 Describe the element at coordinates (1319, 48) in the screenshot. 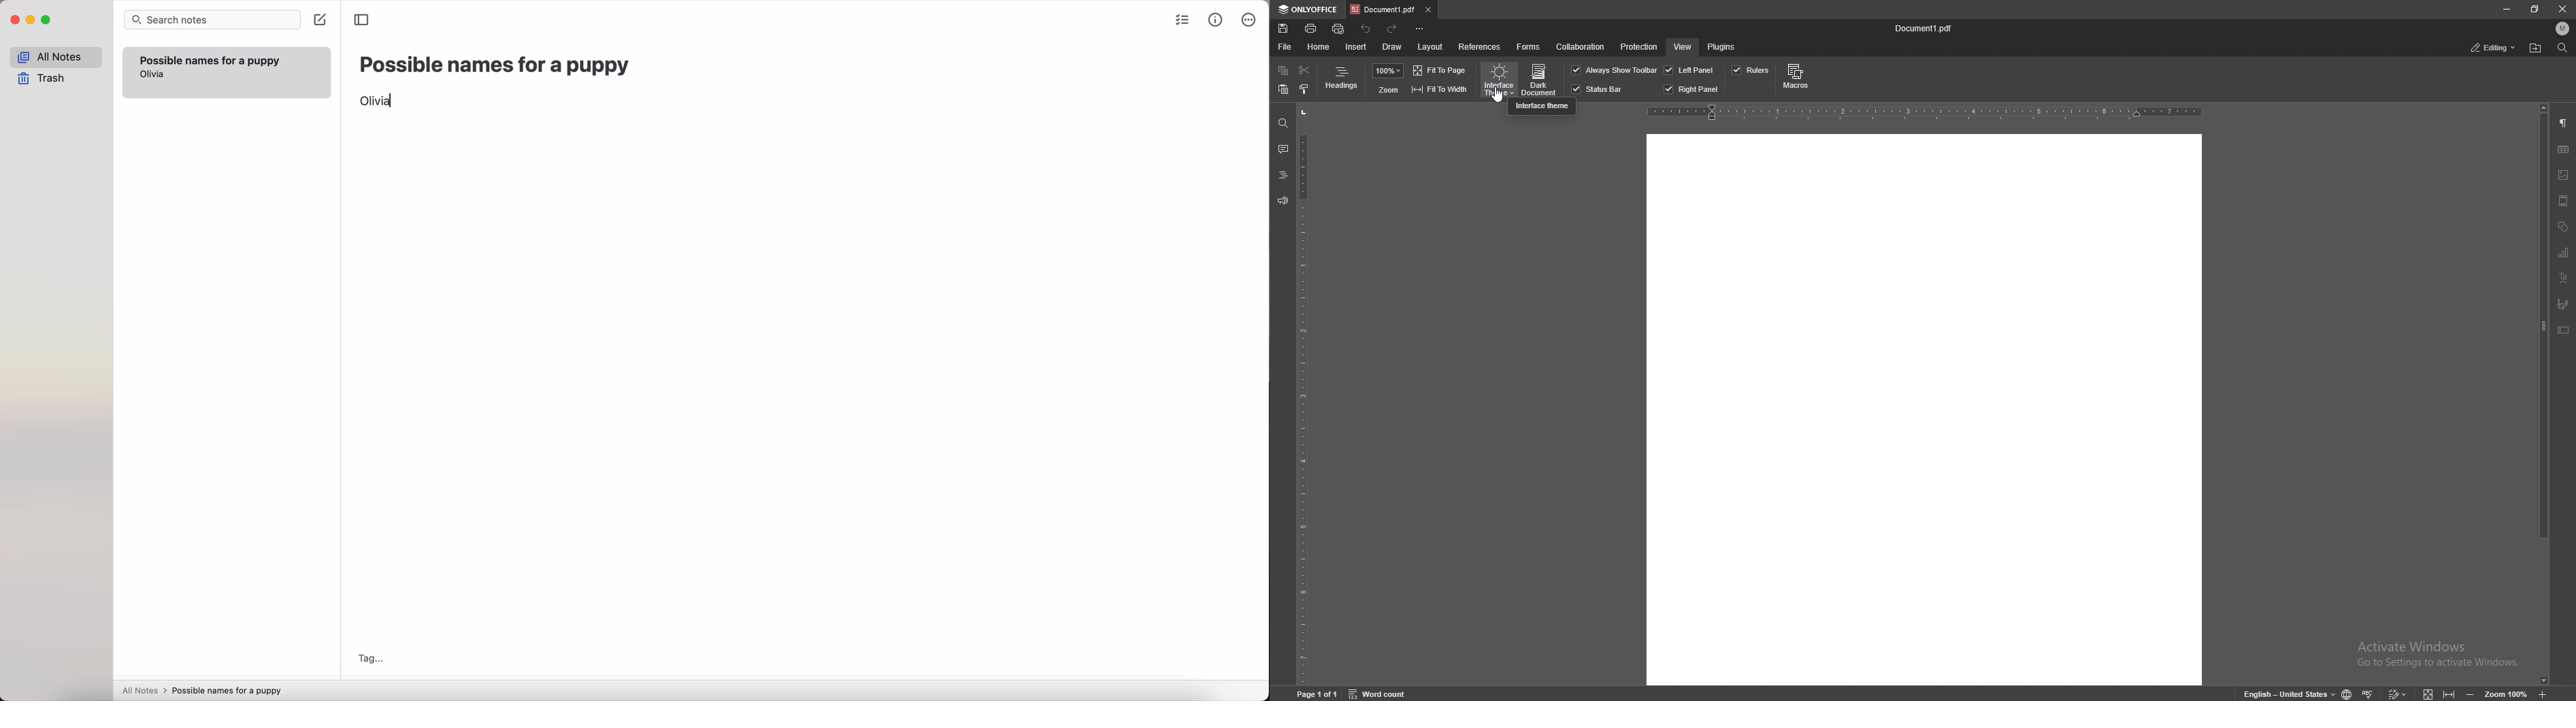

I see `home` at that location.